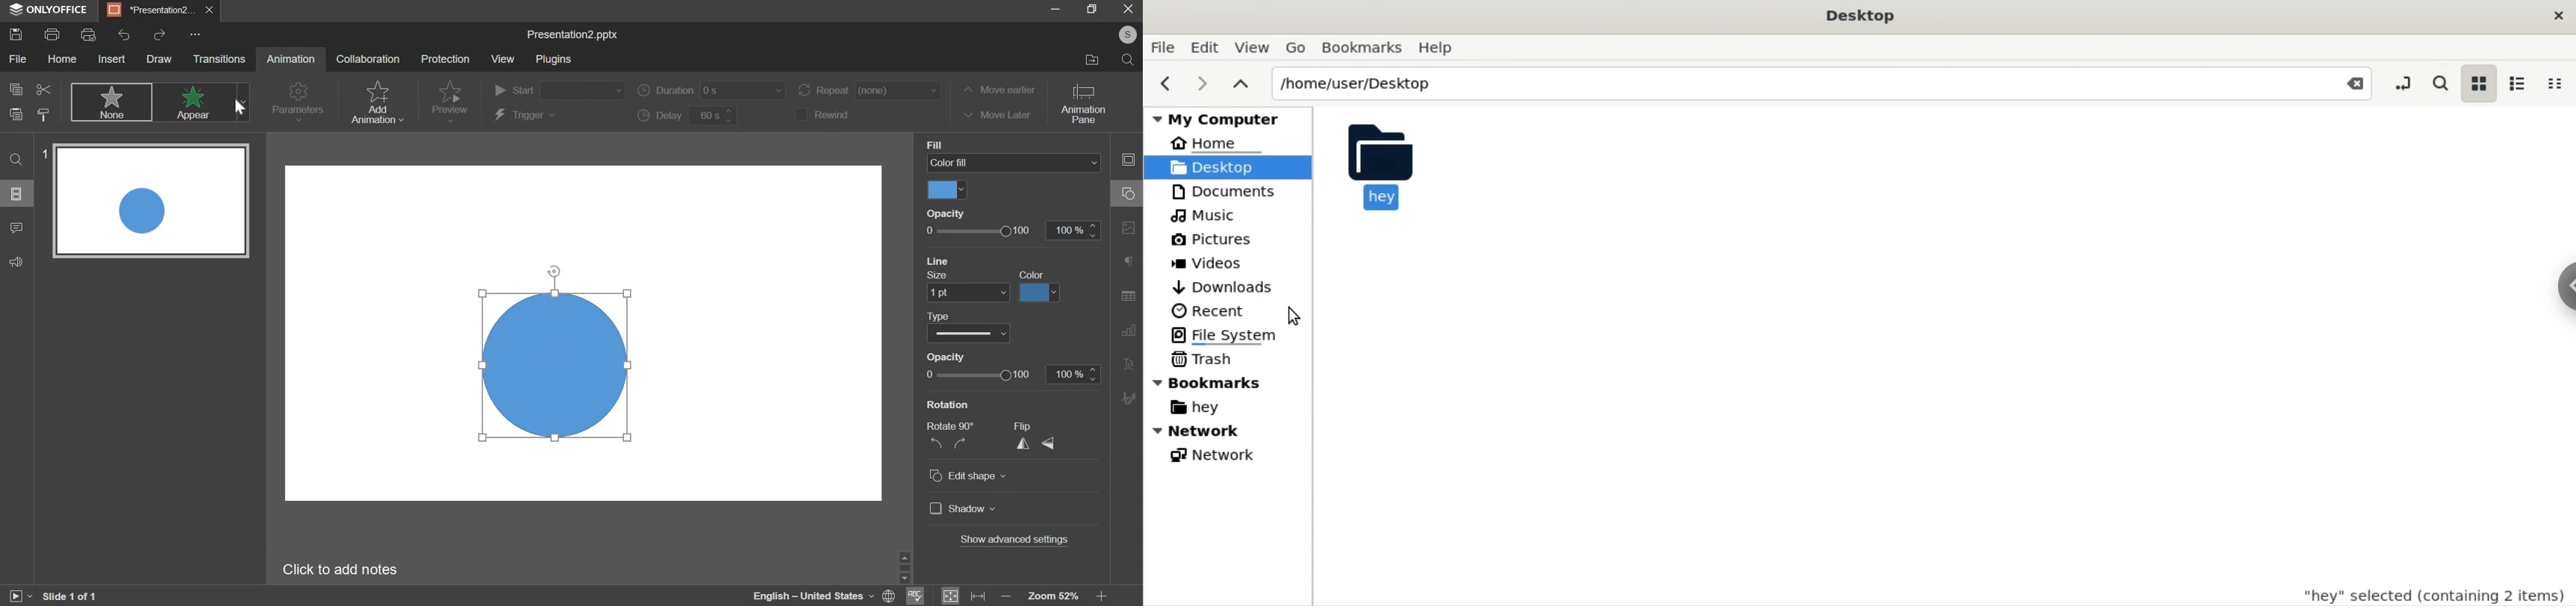 The height and width of the screenshot is (616, 2576). What do you see at coordinates (1000, 114) in the screenshot?
I see `move later` at bounding box center [1000, 114].